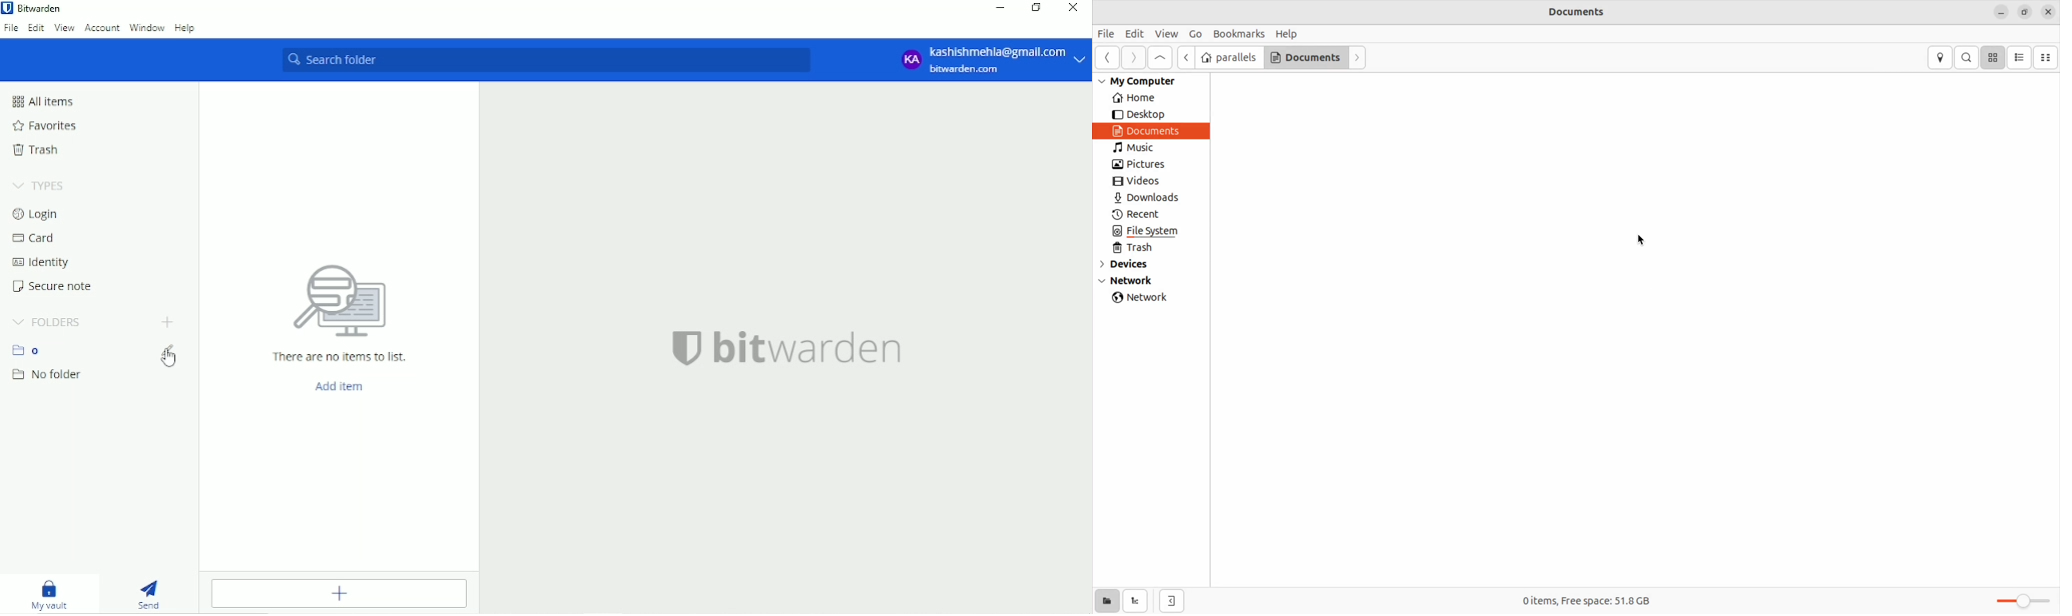  Describe the element at coordinates (39, 150) in the screenshot. I see `Trash` at that location.